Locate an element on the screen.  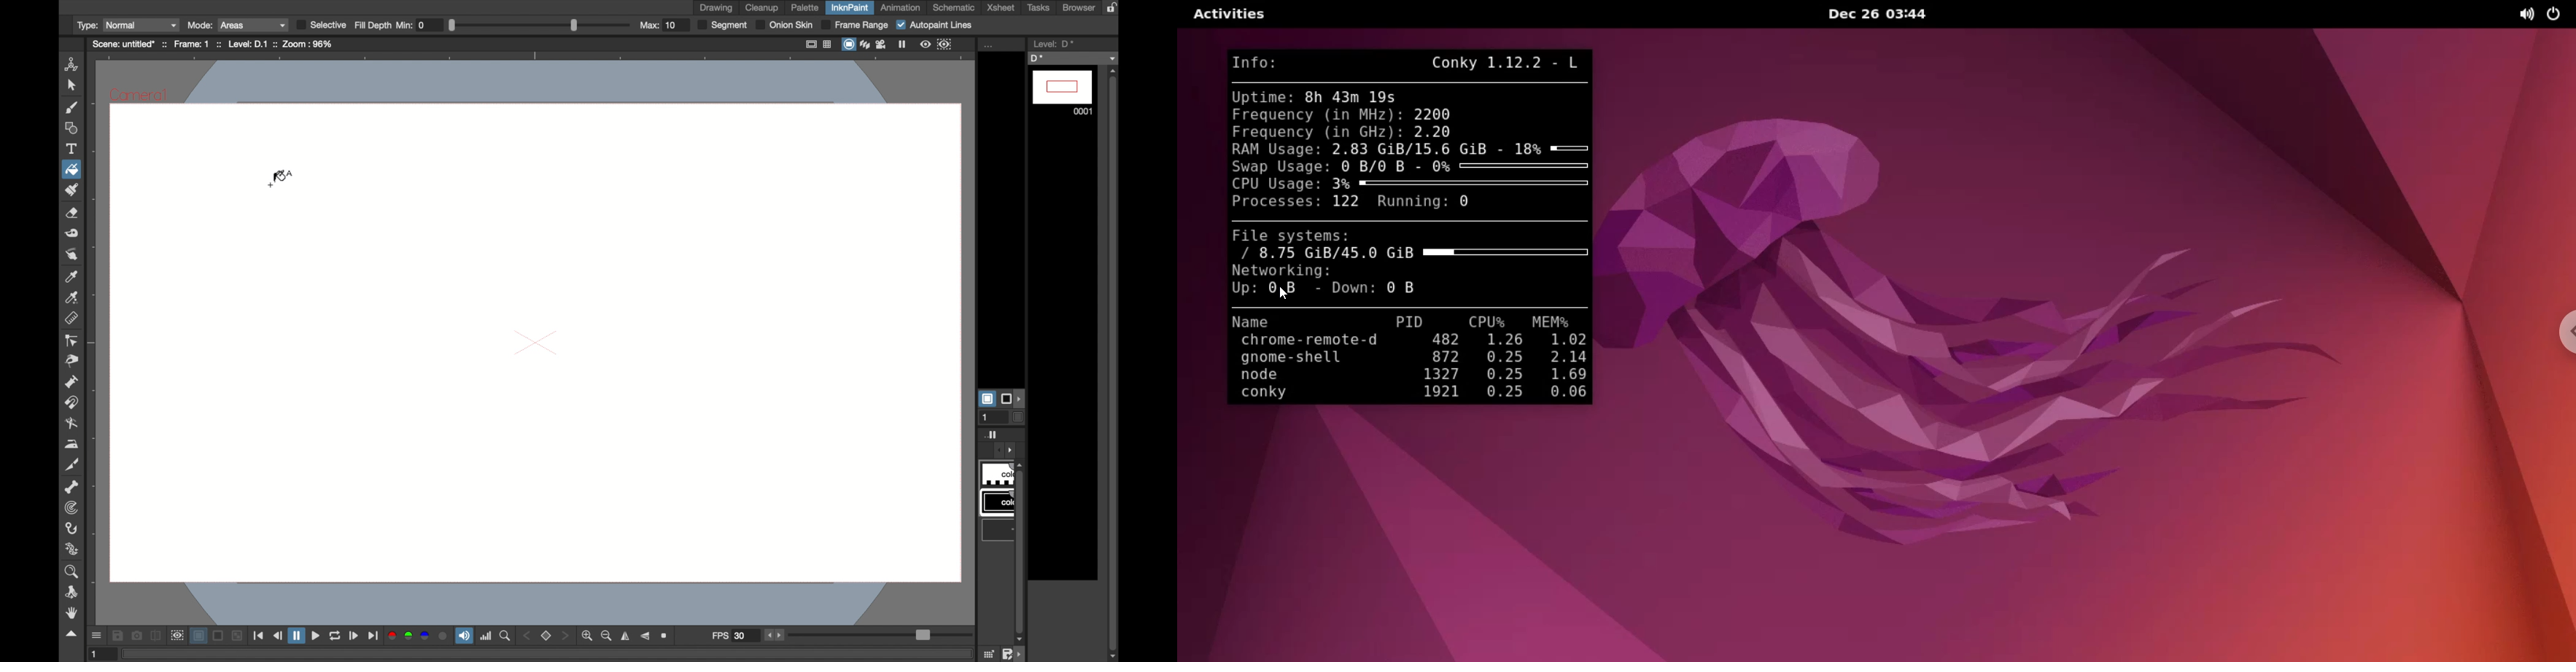
histogram is located at coordinates (486, 636).